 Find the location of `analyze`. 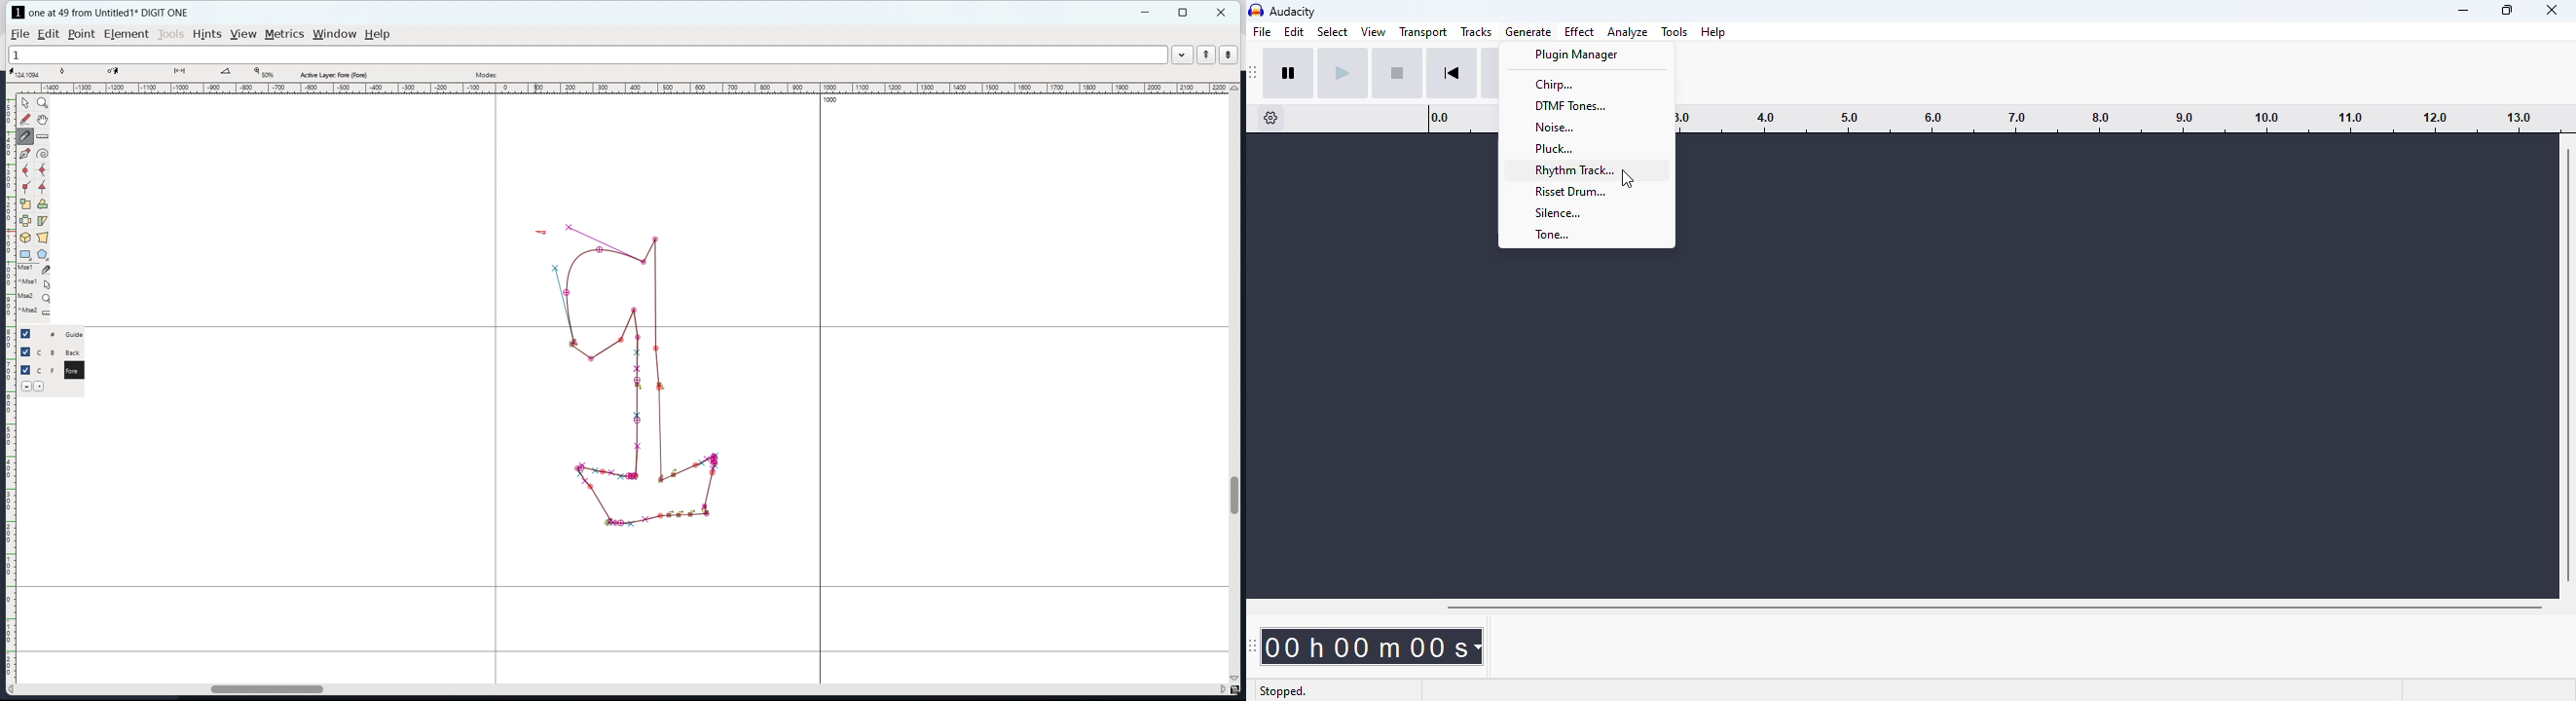

analyze is located at coordinates (1628, 32).